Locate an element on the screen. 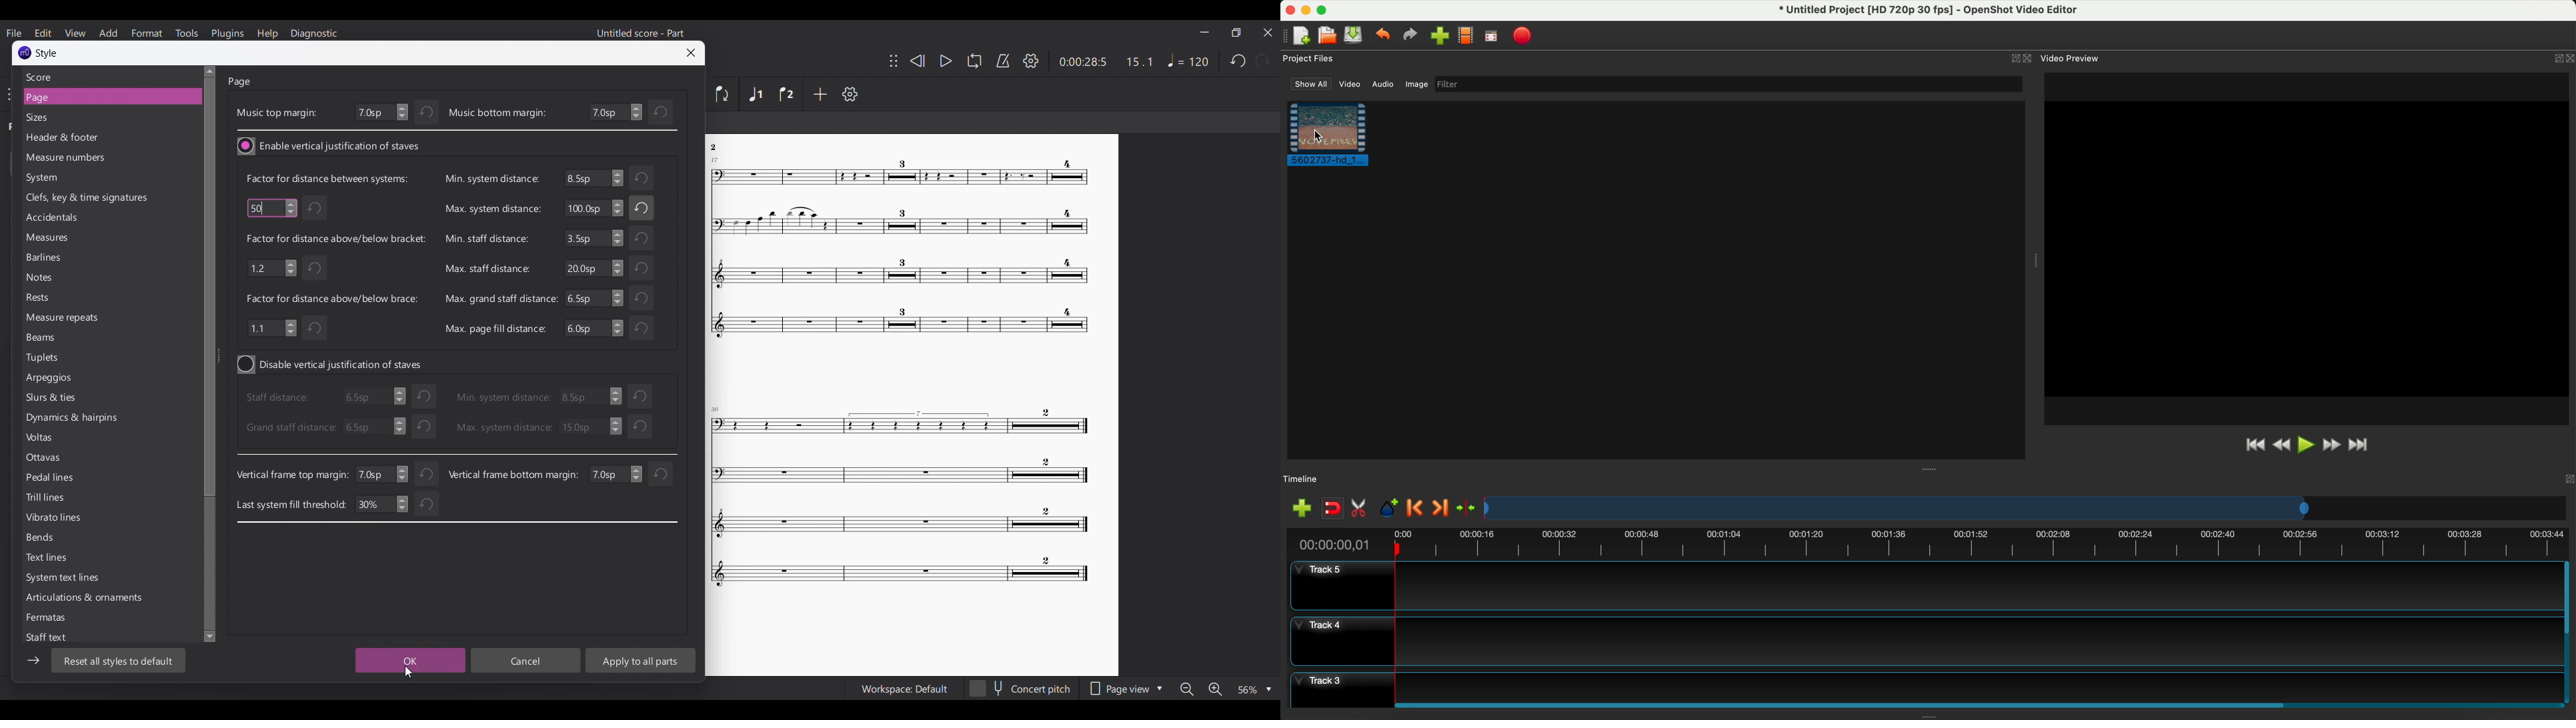 The height and width of the screenshot is (728, 2576). Sizes is located at coordinates (101, 117).